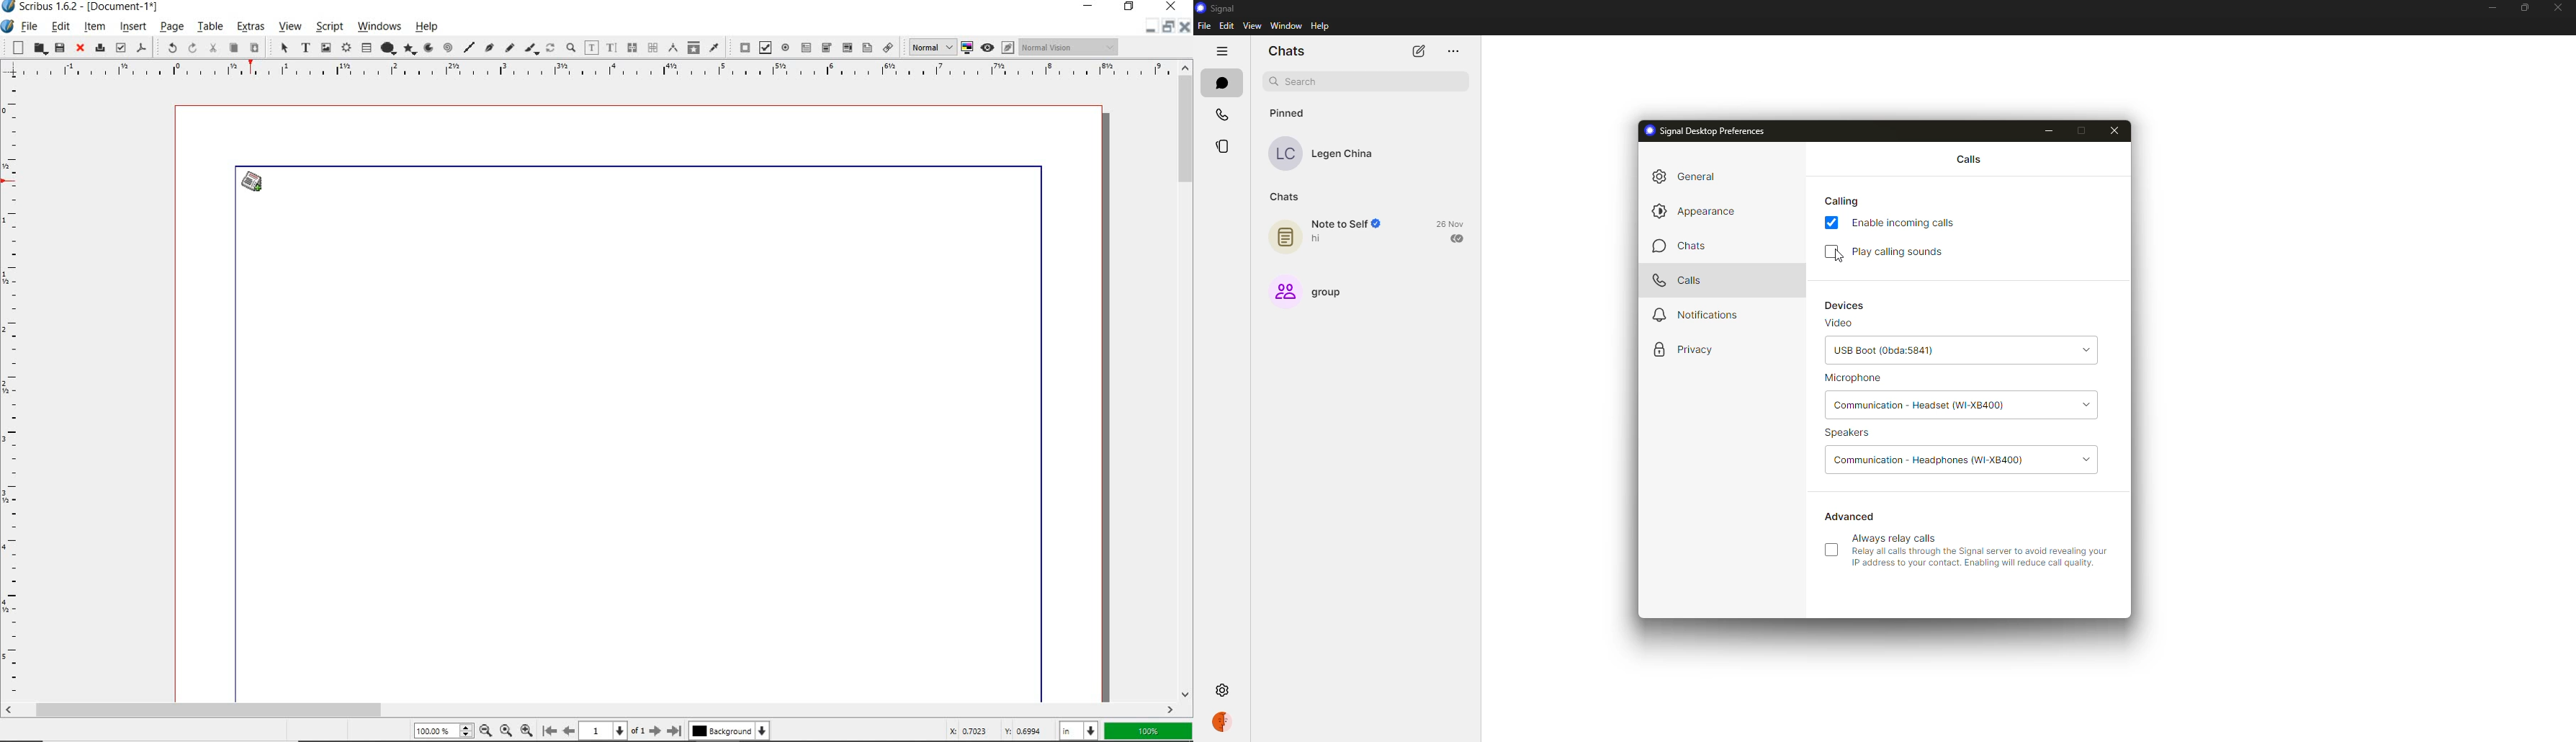  What do you see at coordinates (1972, 159) in the screenshot?
I see `calls` at bounding box center [1972, 159].